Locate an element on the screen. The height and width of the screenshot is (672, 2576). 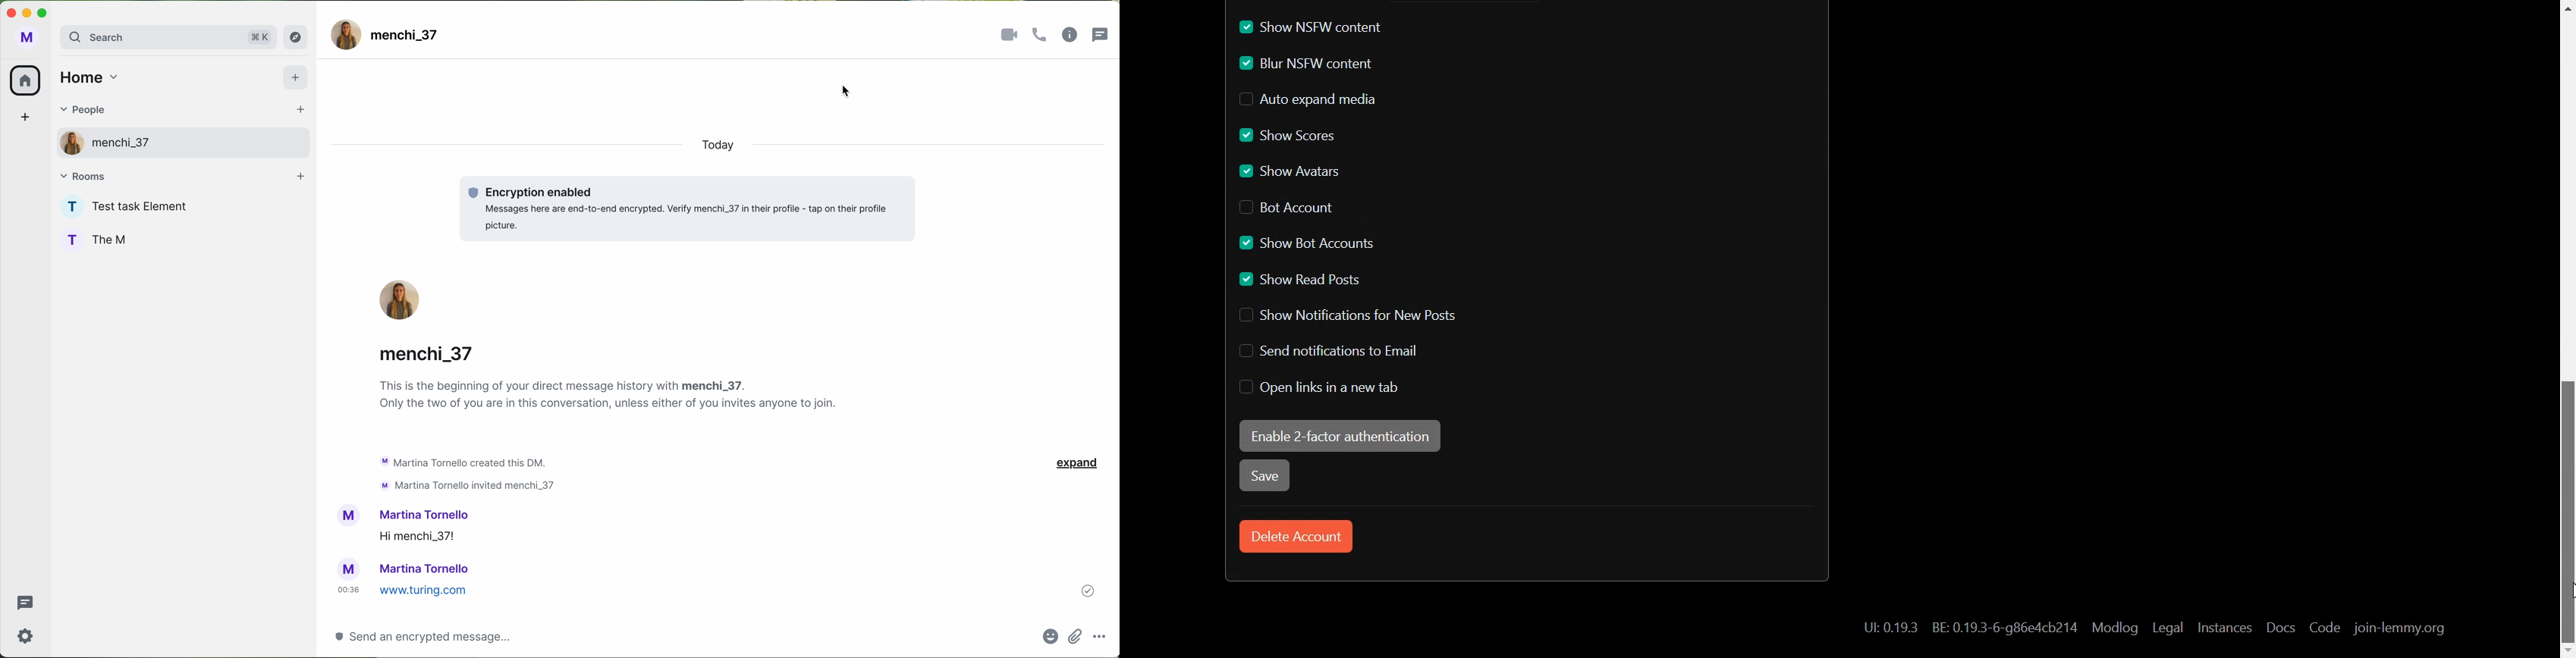
explore is located at coordinates (298, 37).